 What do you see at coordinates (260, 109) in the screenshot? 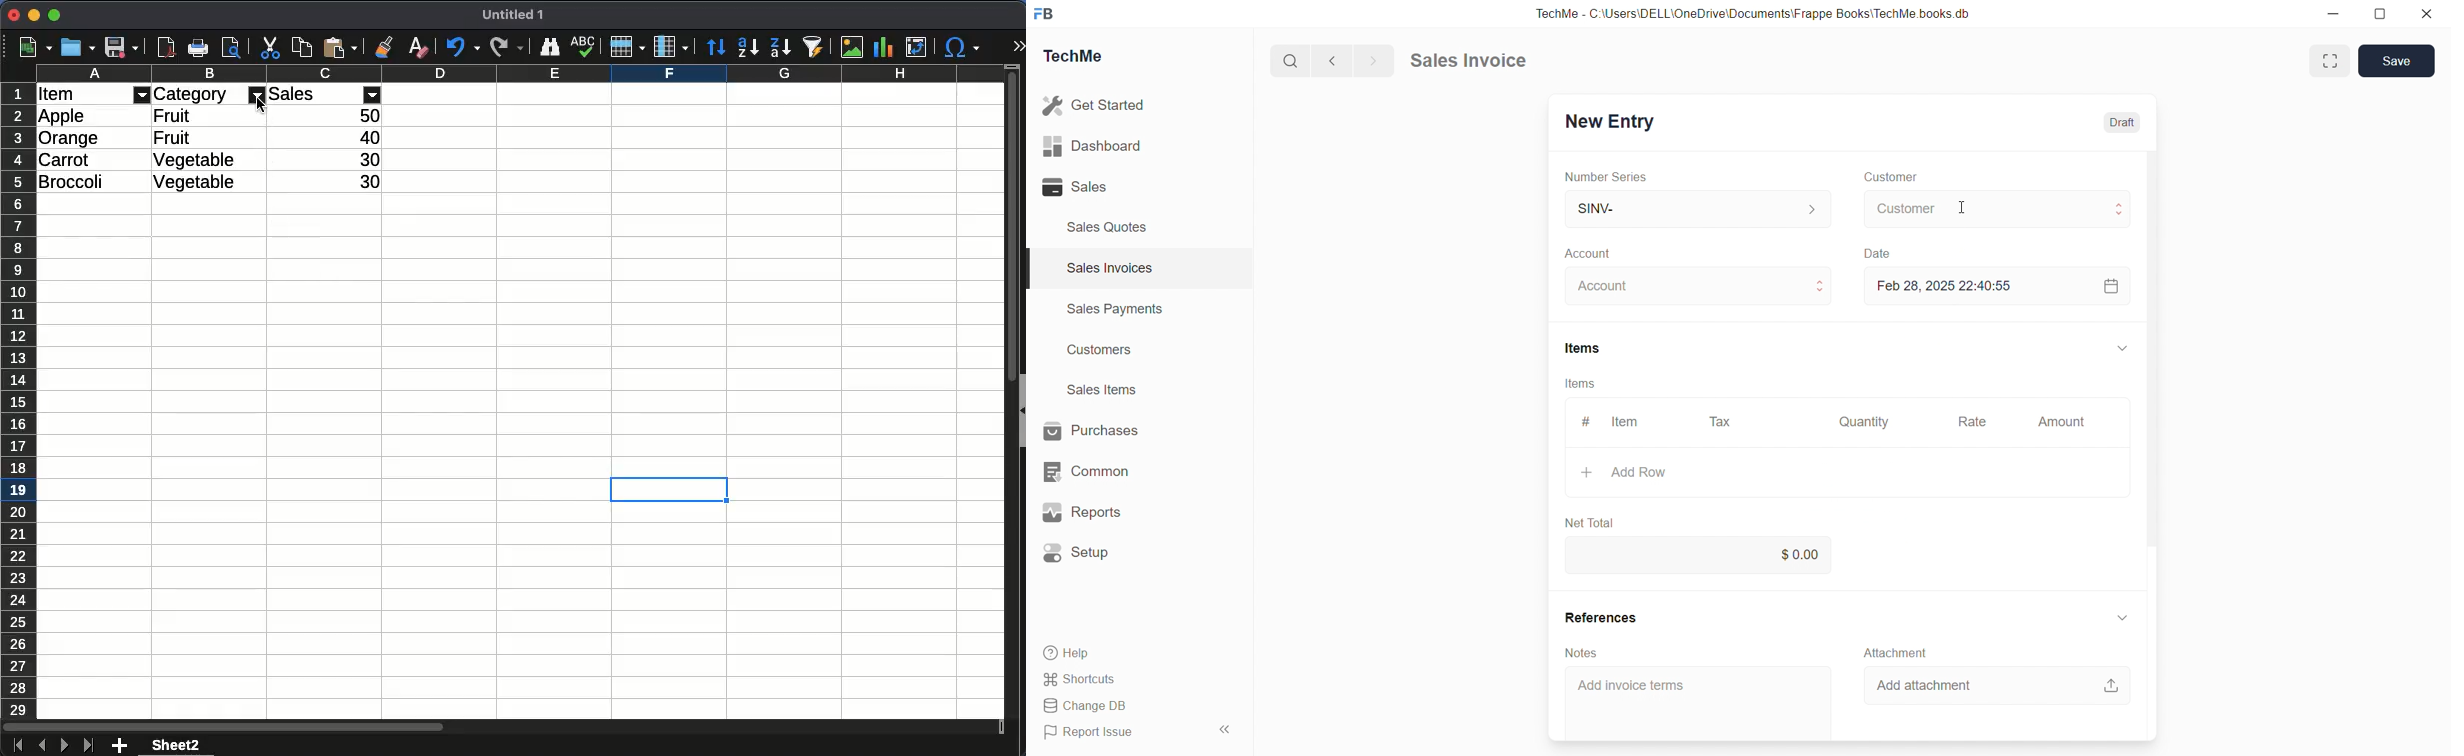
I see `cursor` at bounding box center [260, 109].